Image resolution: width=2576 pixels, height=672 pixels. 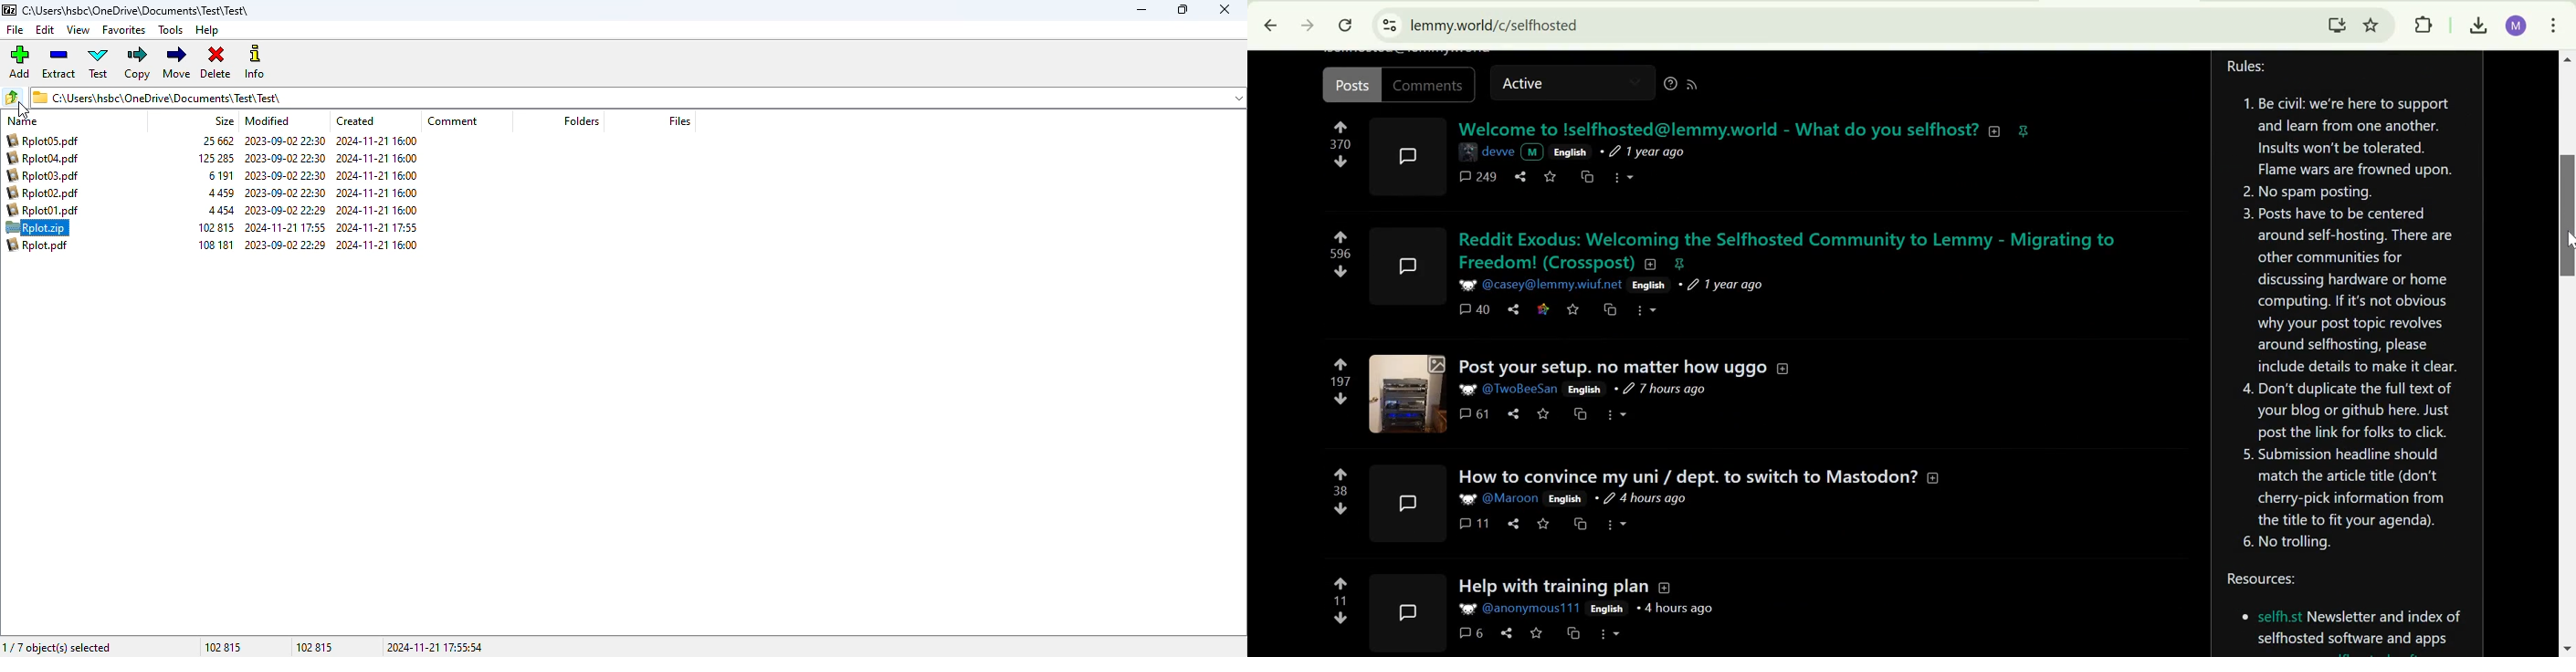 What do you see at coordinates (1661, 390) in the screenshot?
I see `7 hours ago` at bounding box center [1661, 390].